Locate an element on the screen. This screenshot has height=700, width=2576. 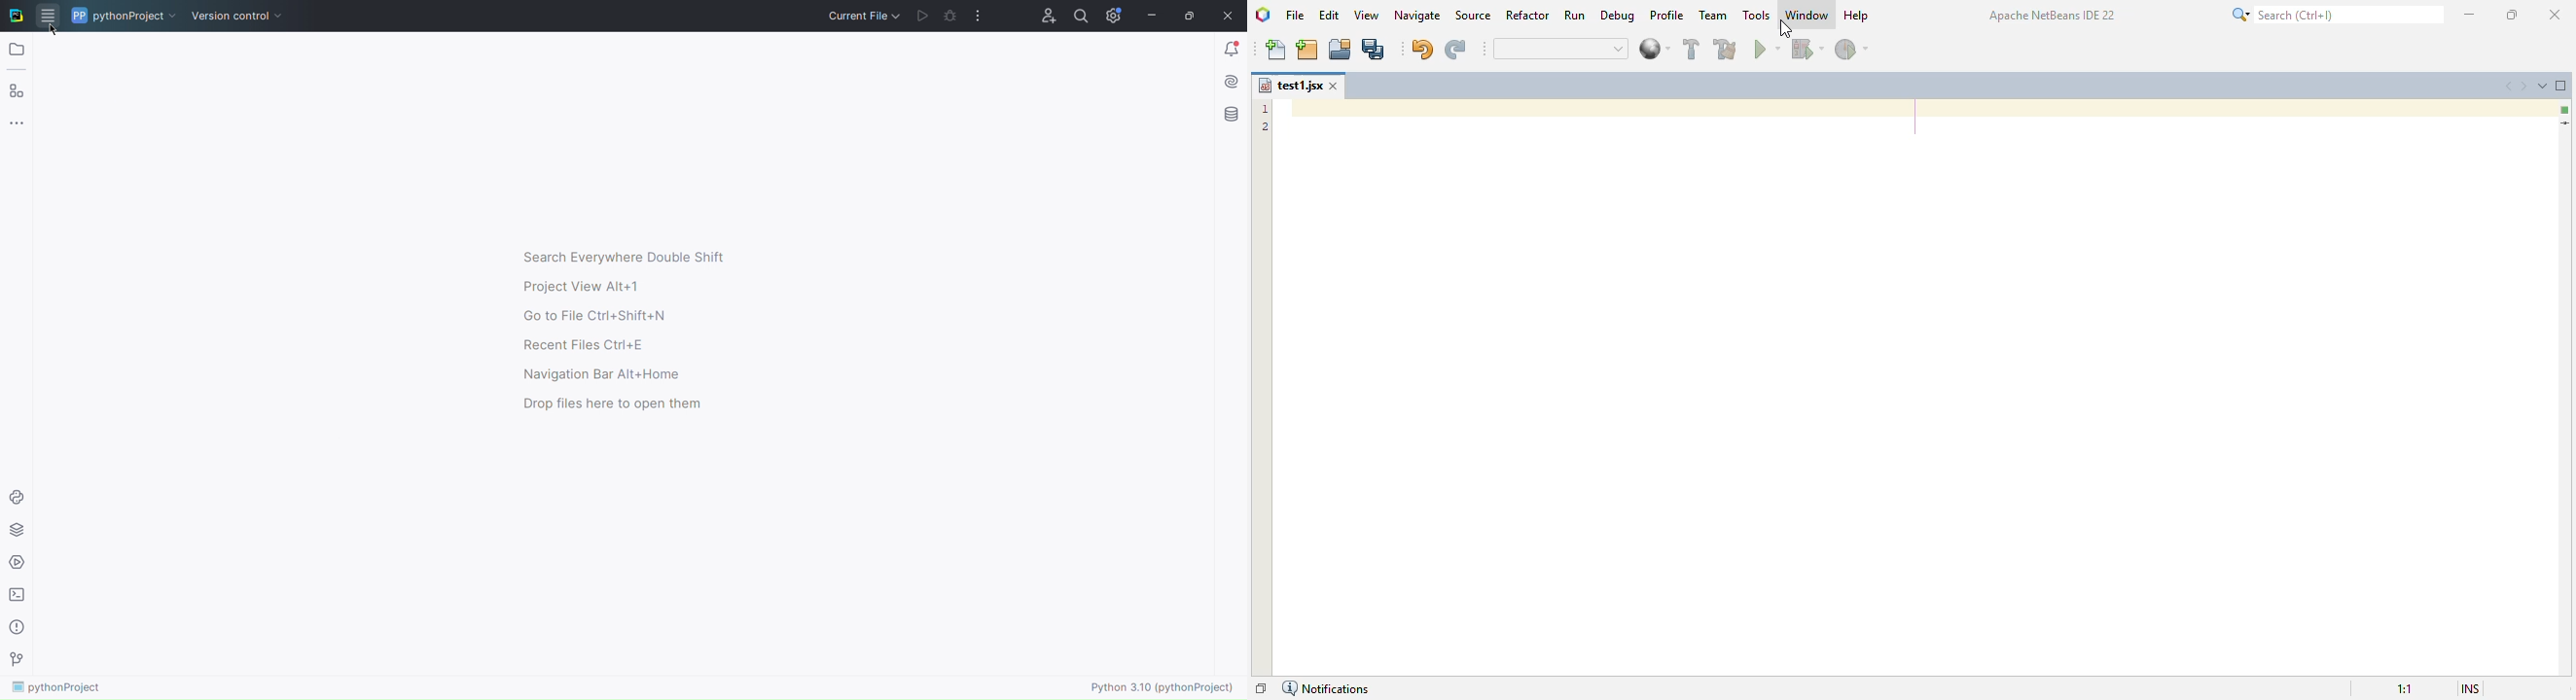
file name is located at coordinates (1290, 85).